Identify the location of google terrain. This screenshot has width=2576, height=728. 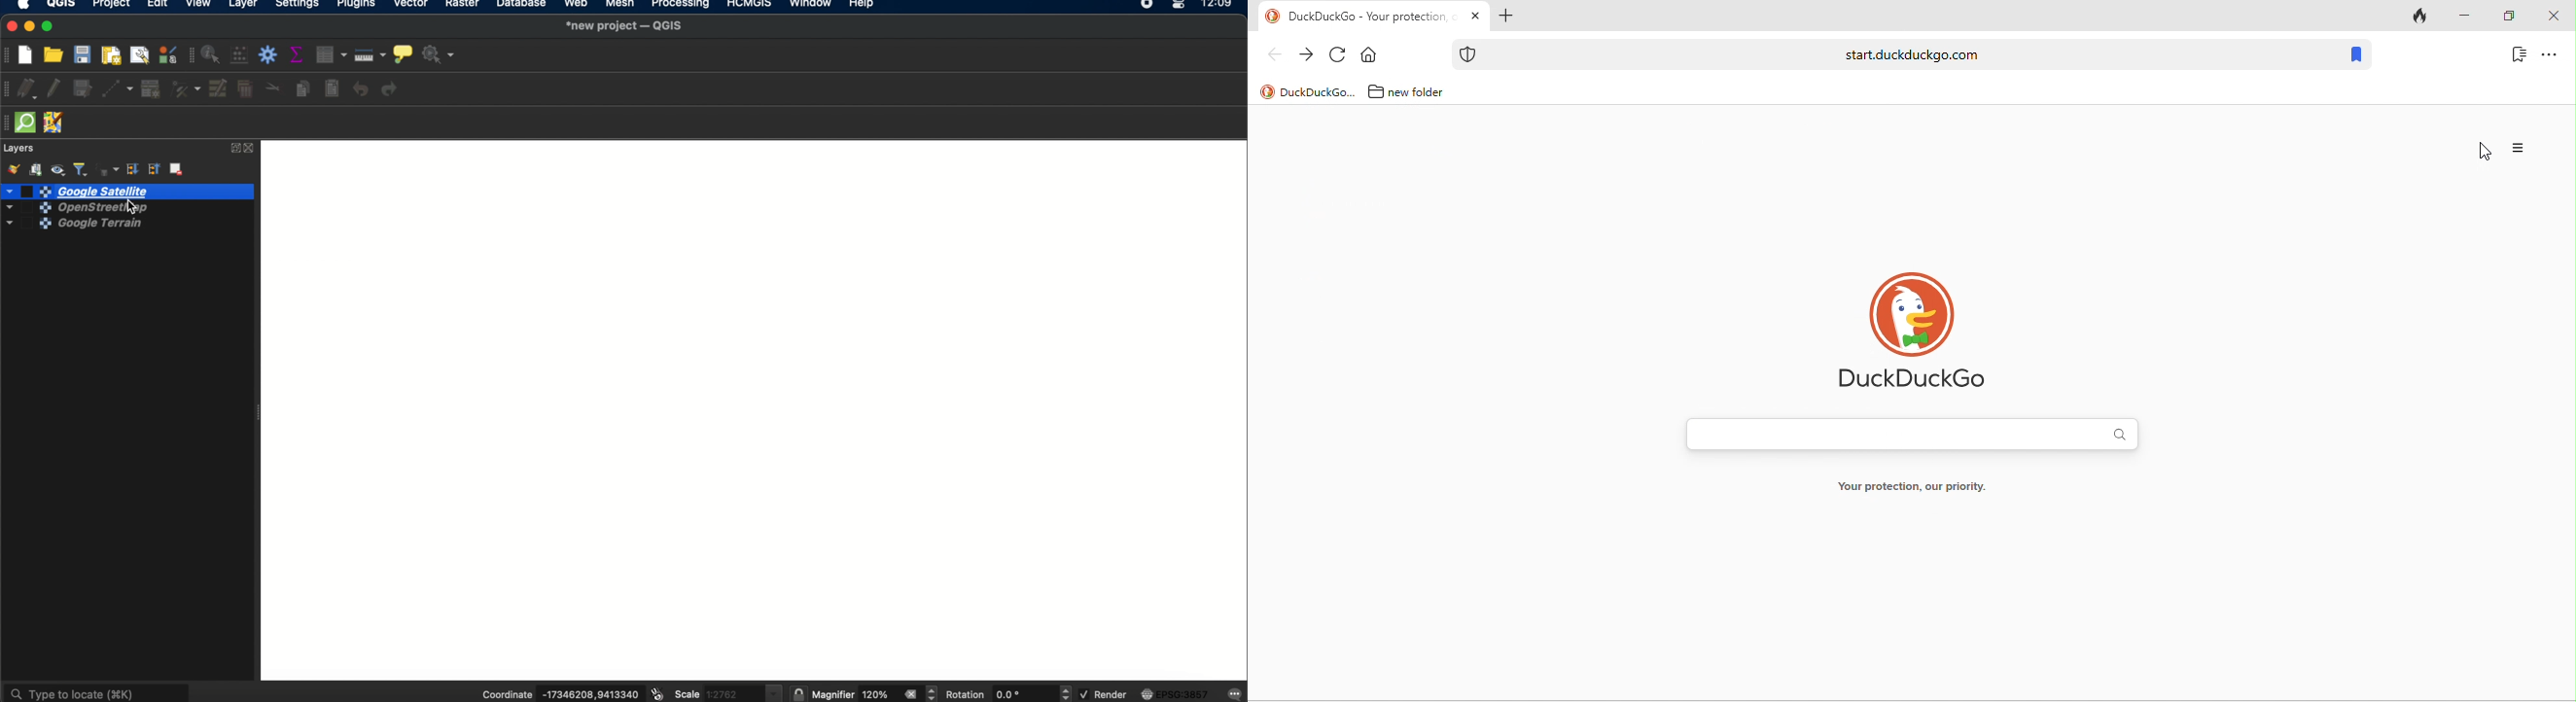
(65, 227).